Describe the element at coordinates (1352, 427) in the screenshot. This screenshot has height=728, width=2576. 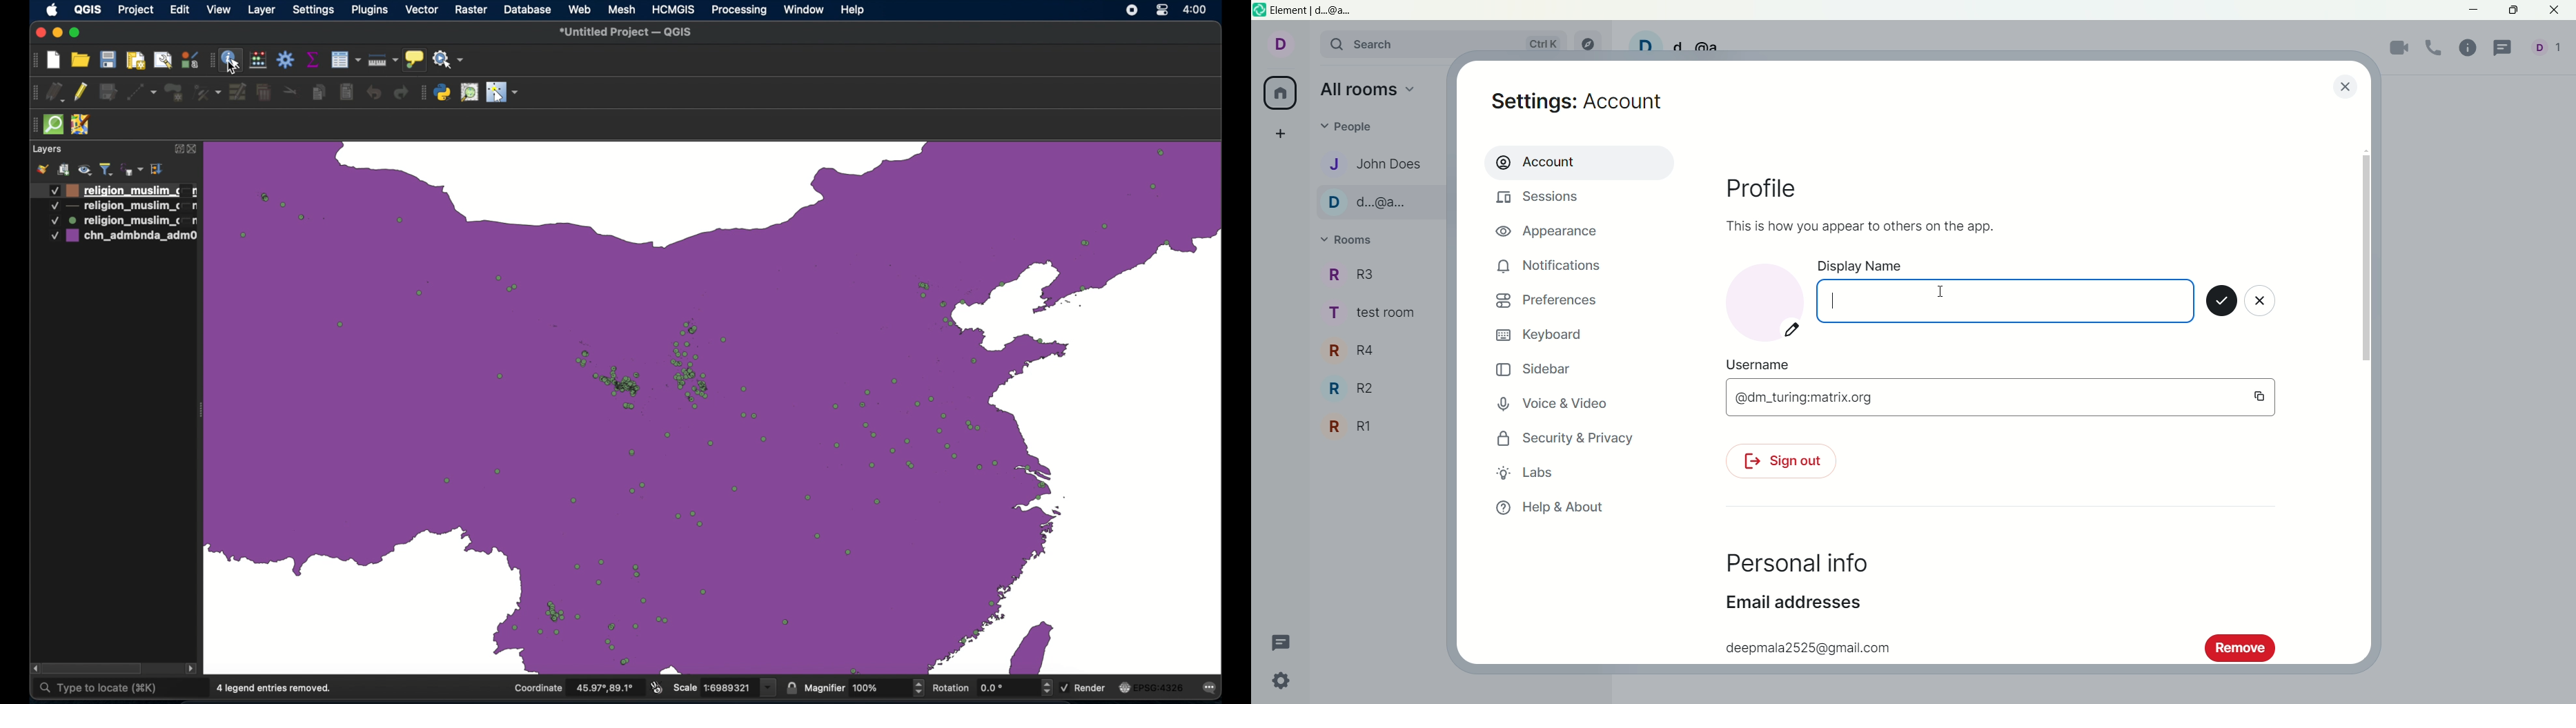
I see `R1` at that location.